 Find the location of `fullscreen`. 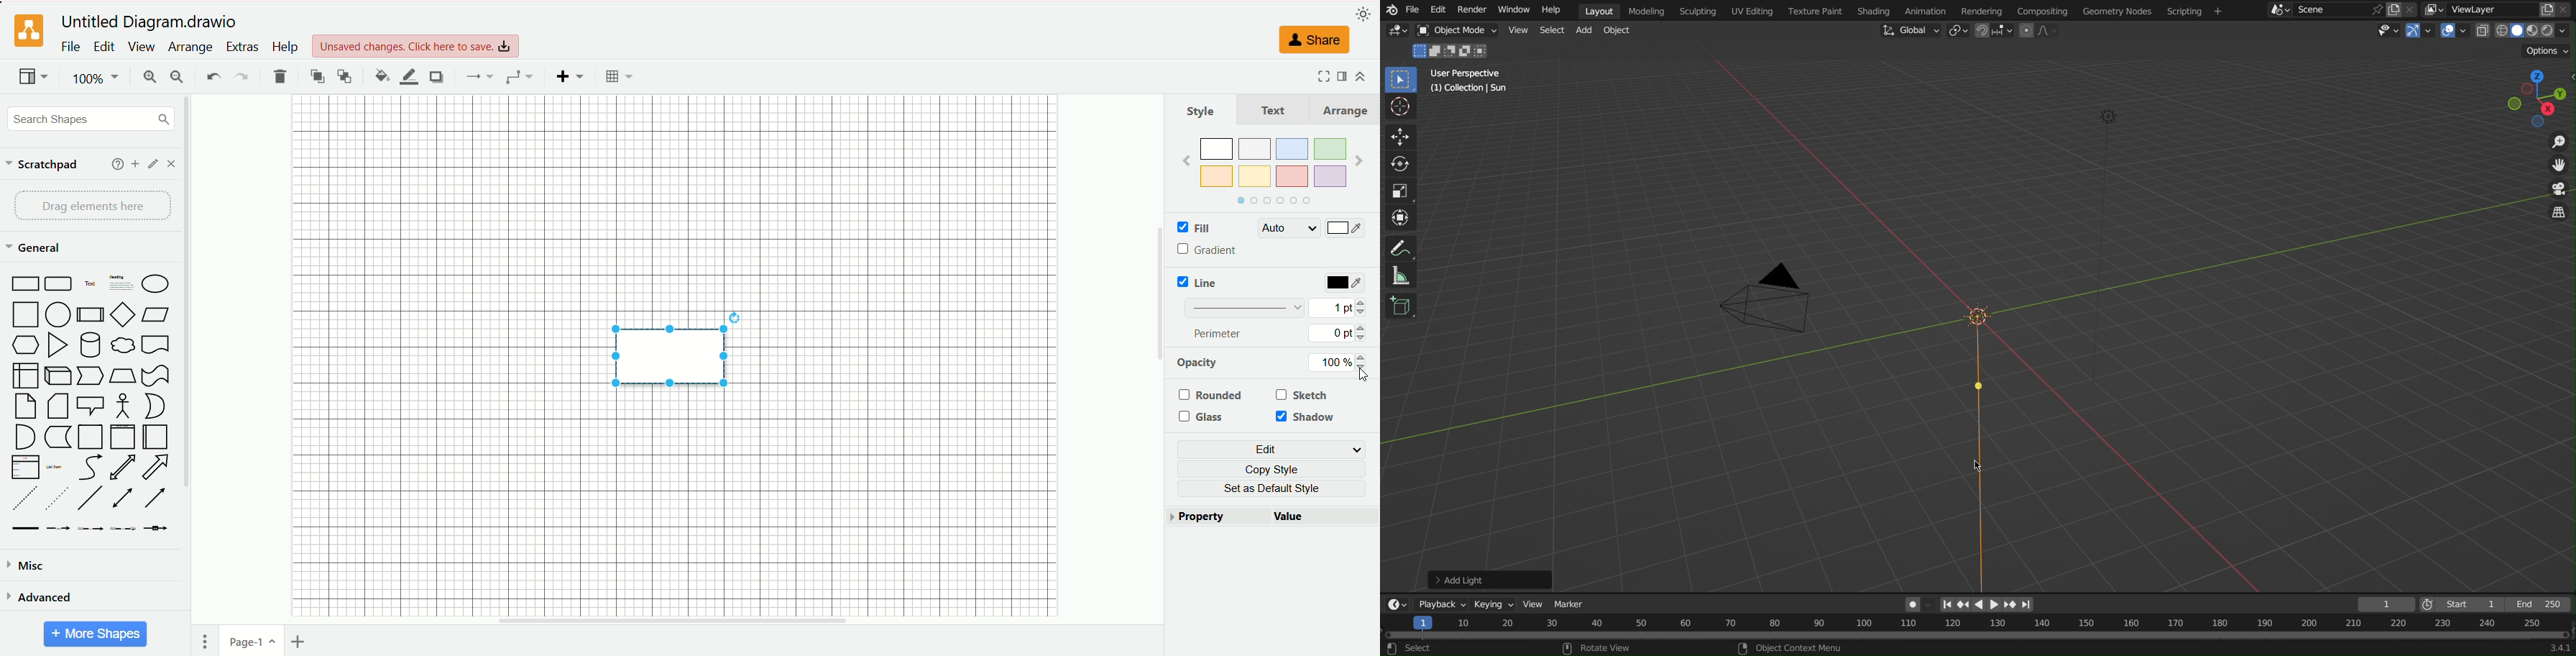

fullscreen is located at coordinates (1321, 76).